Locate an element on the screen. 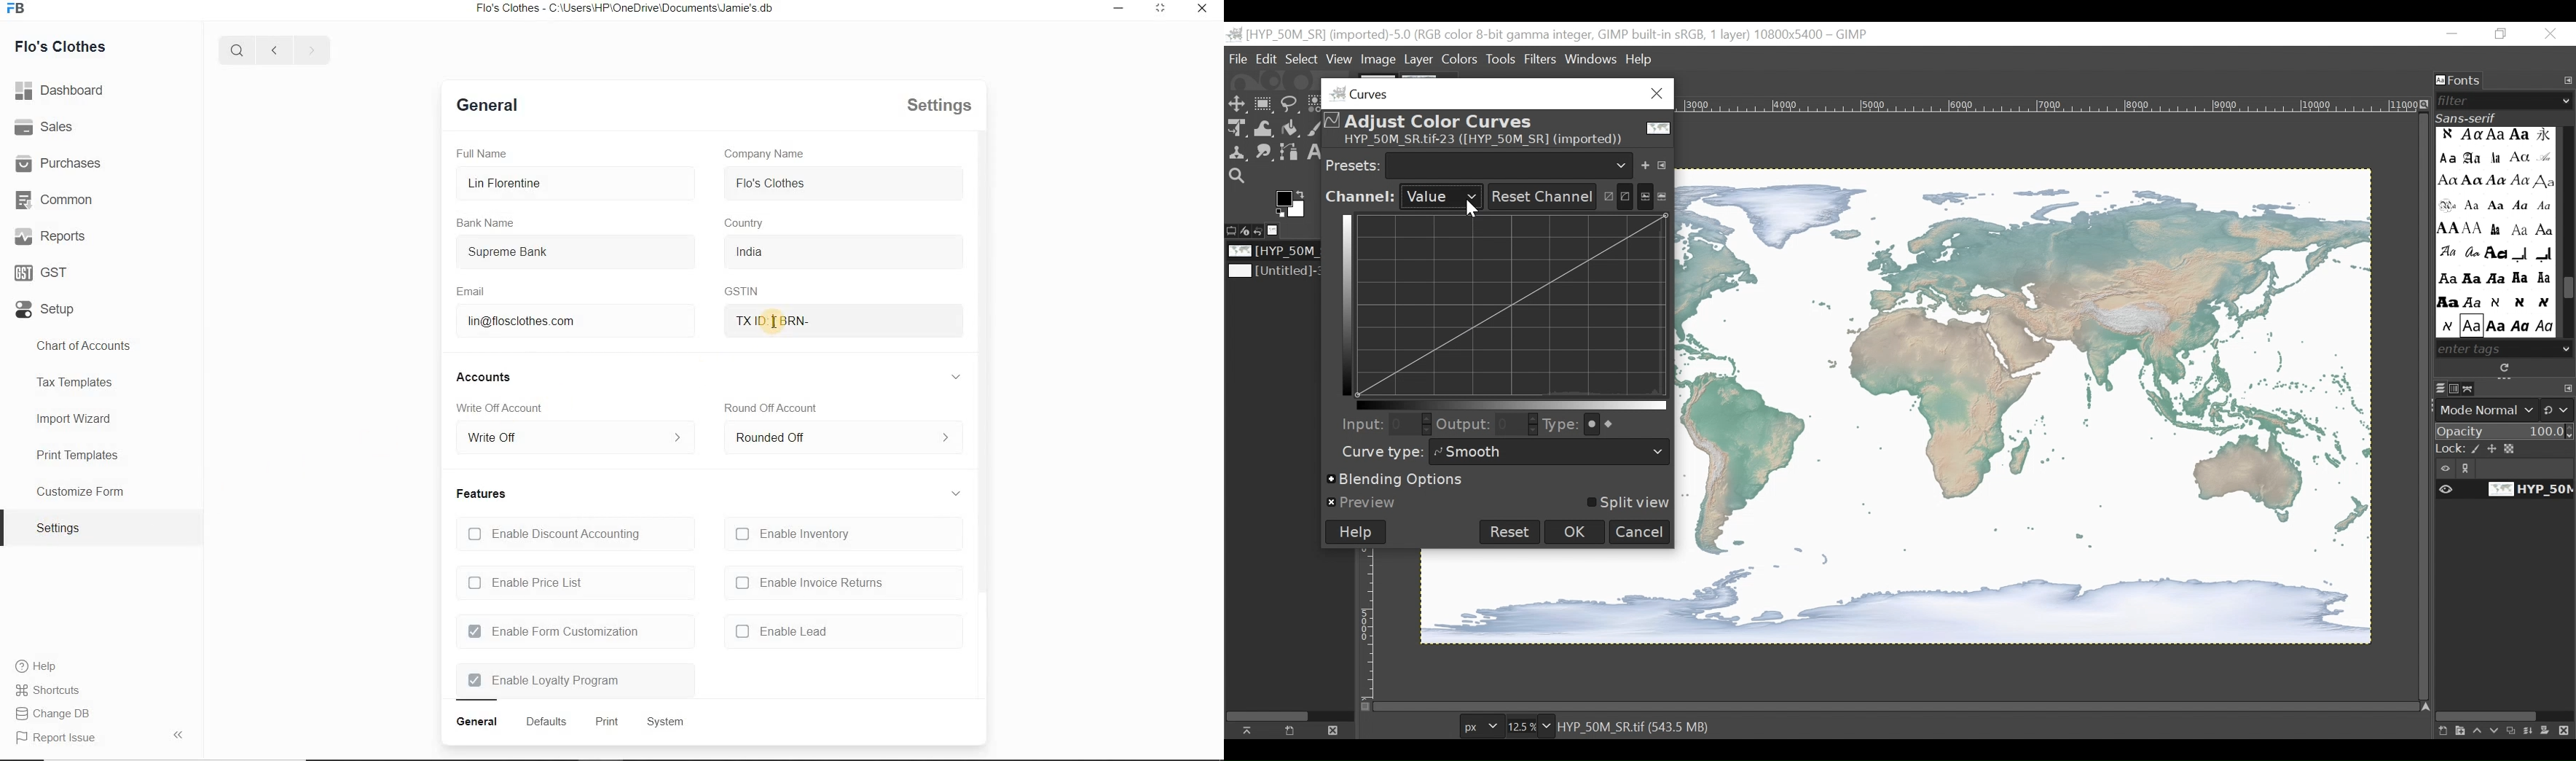  Sales is located at coordinates (47, 128).